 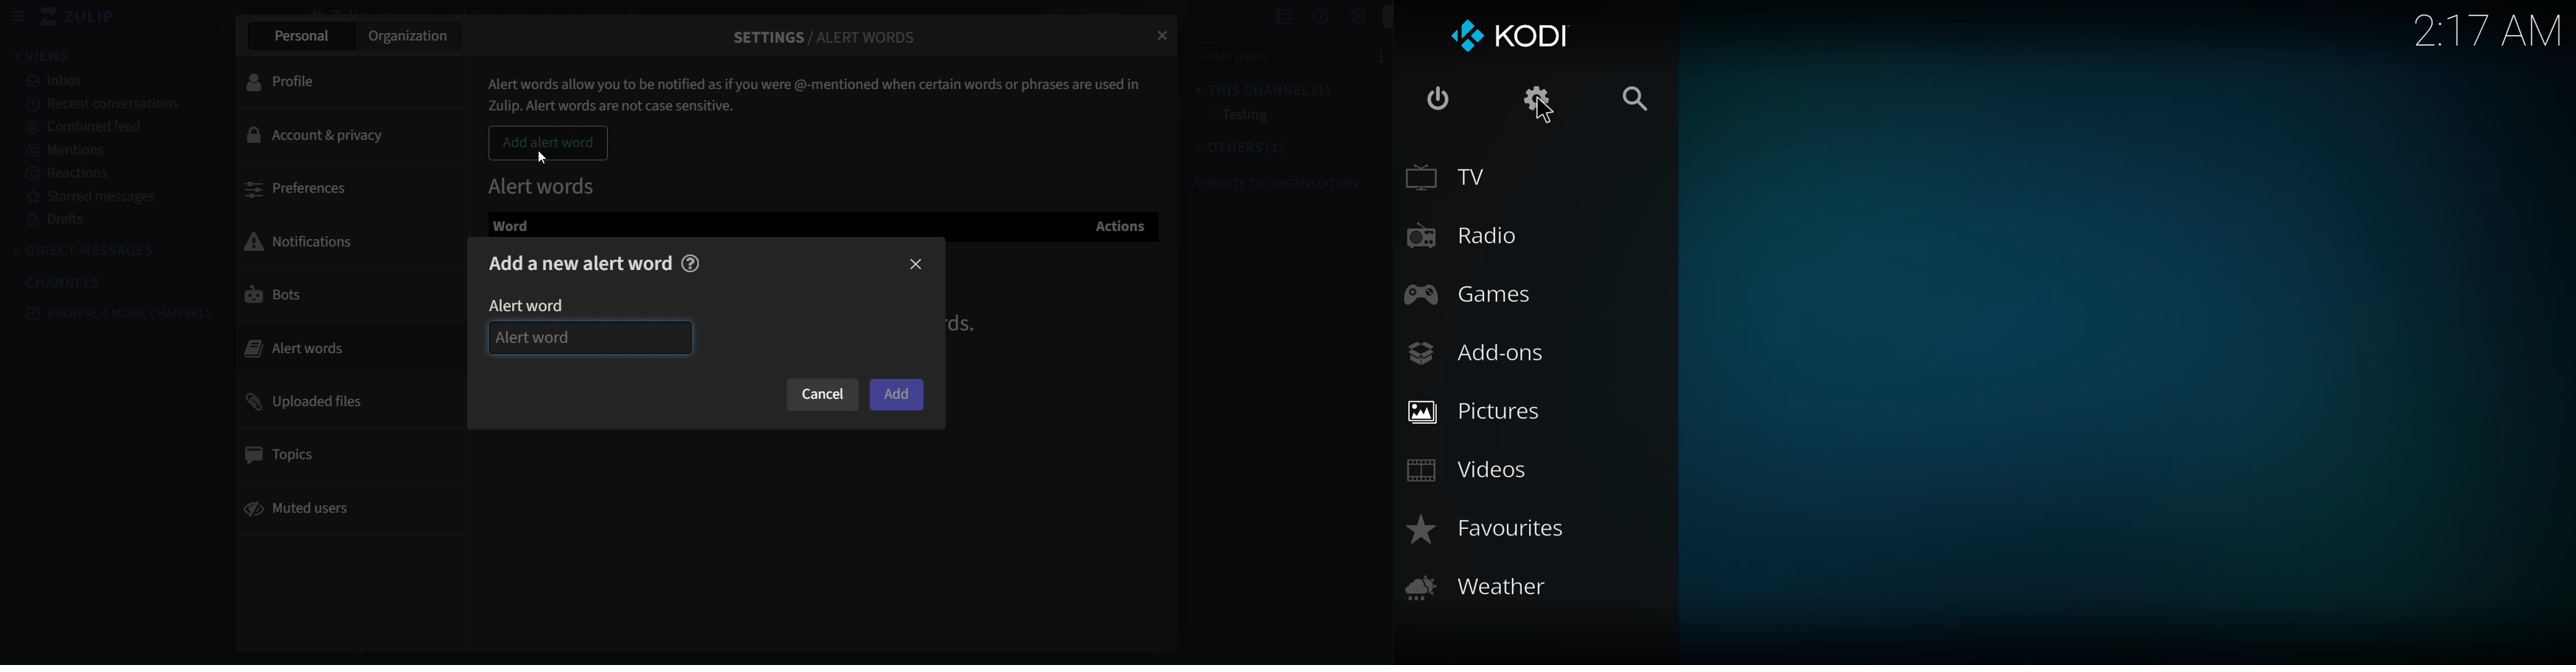 I want to click on recent conversations, so click(x=99, y=104).